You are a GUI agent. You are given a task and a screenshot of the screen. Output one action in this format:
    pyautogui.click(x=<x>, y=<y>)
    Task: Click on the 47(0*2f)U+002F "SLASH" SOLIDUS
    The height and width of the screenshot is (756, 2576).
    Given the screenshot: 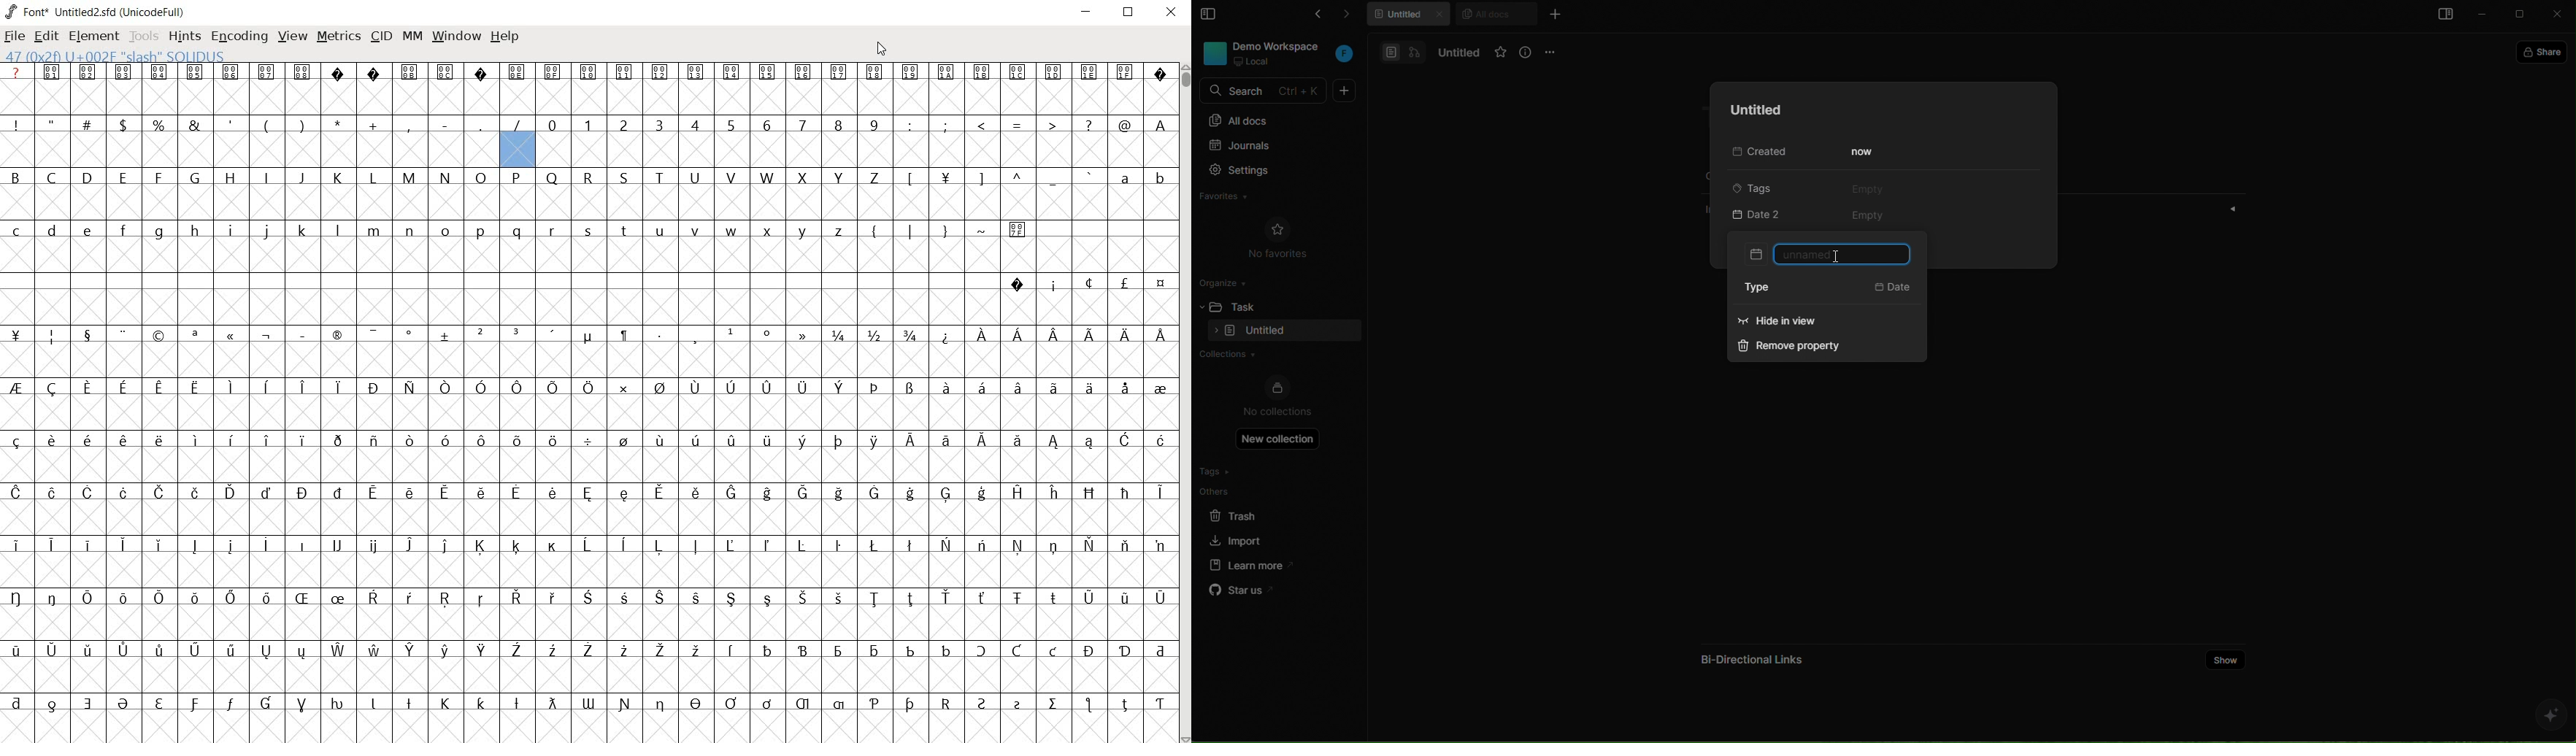 What is the action you would take?
    pyautogui.click(x=517, y=148)
    